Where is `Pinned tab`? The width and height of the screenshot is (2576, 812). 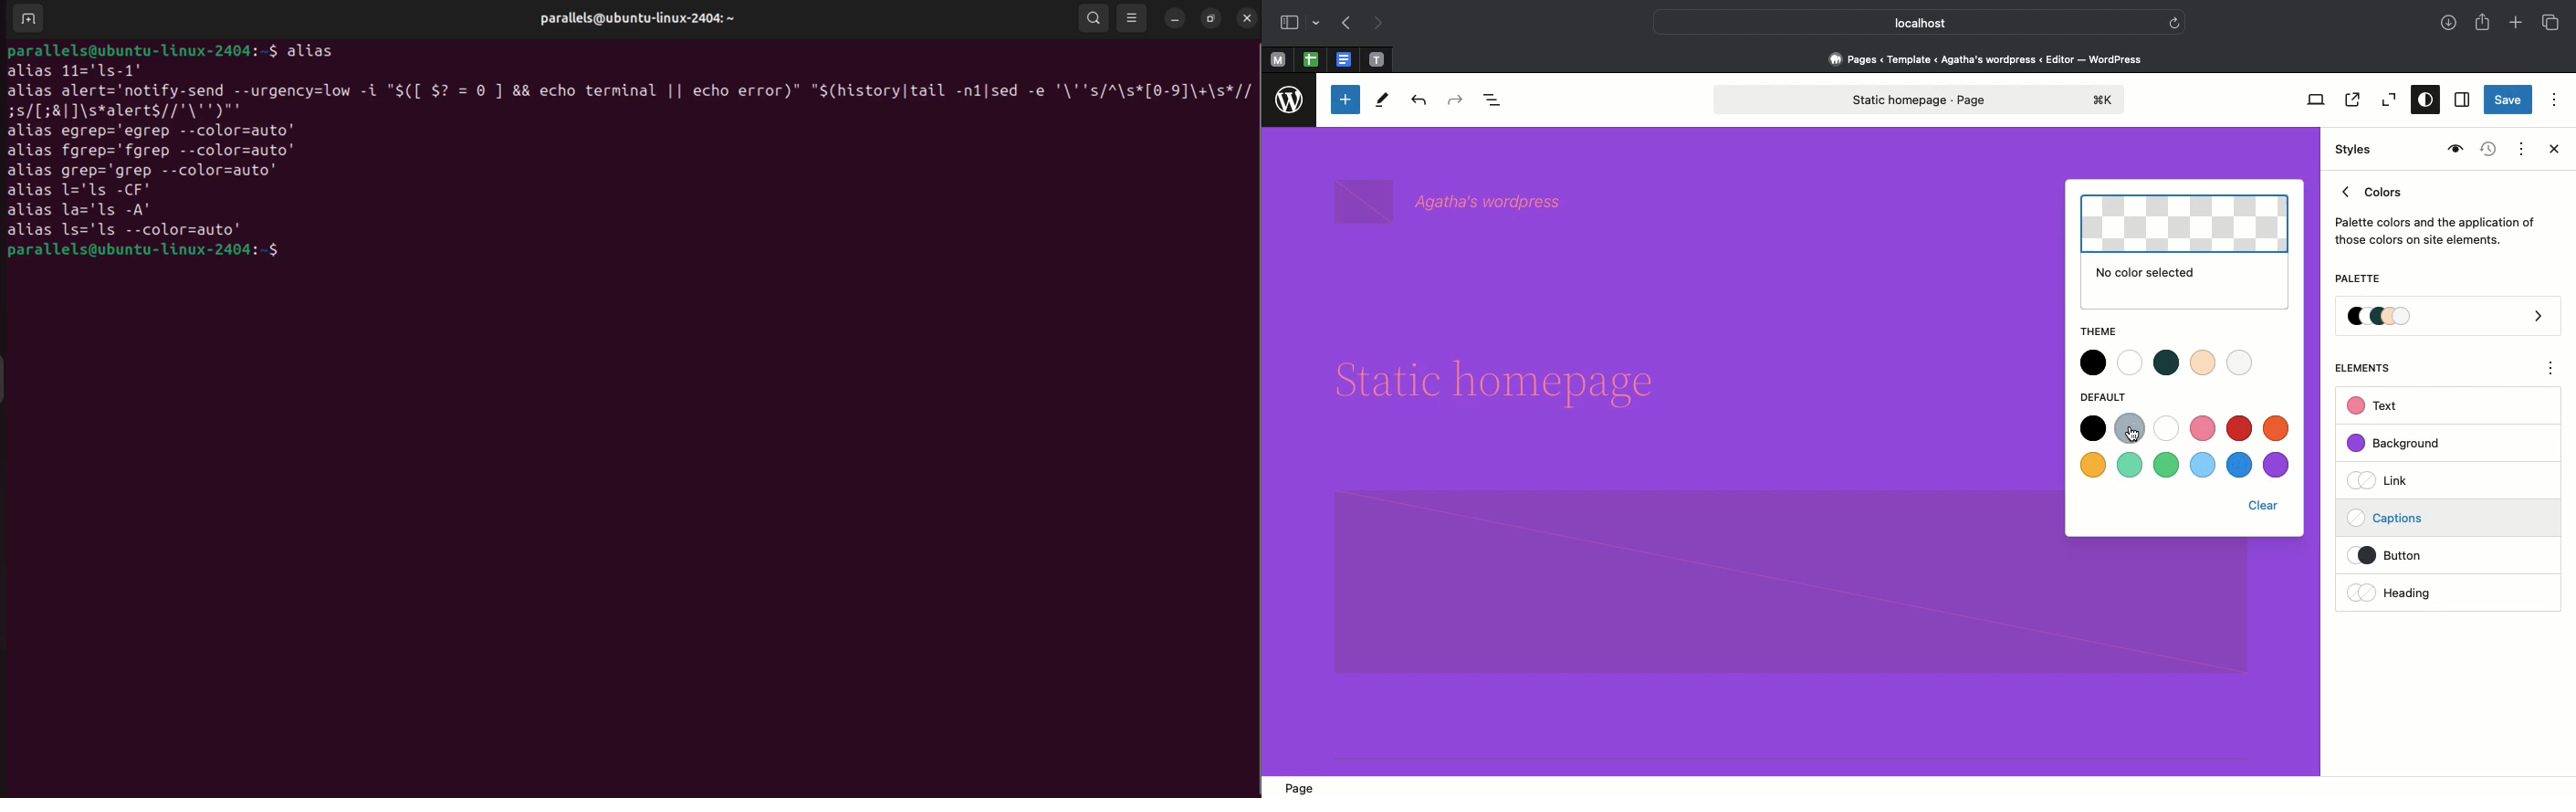 Pinned tab is located at coordinates (1377, 60).